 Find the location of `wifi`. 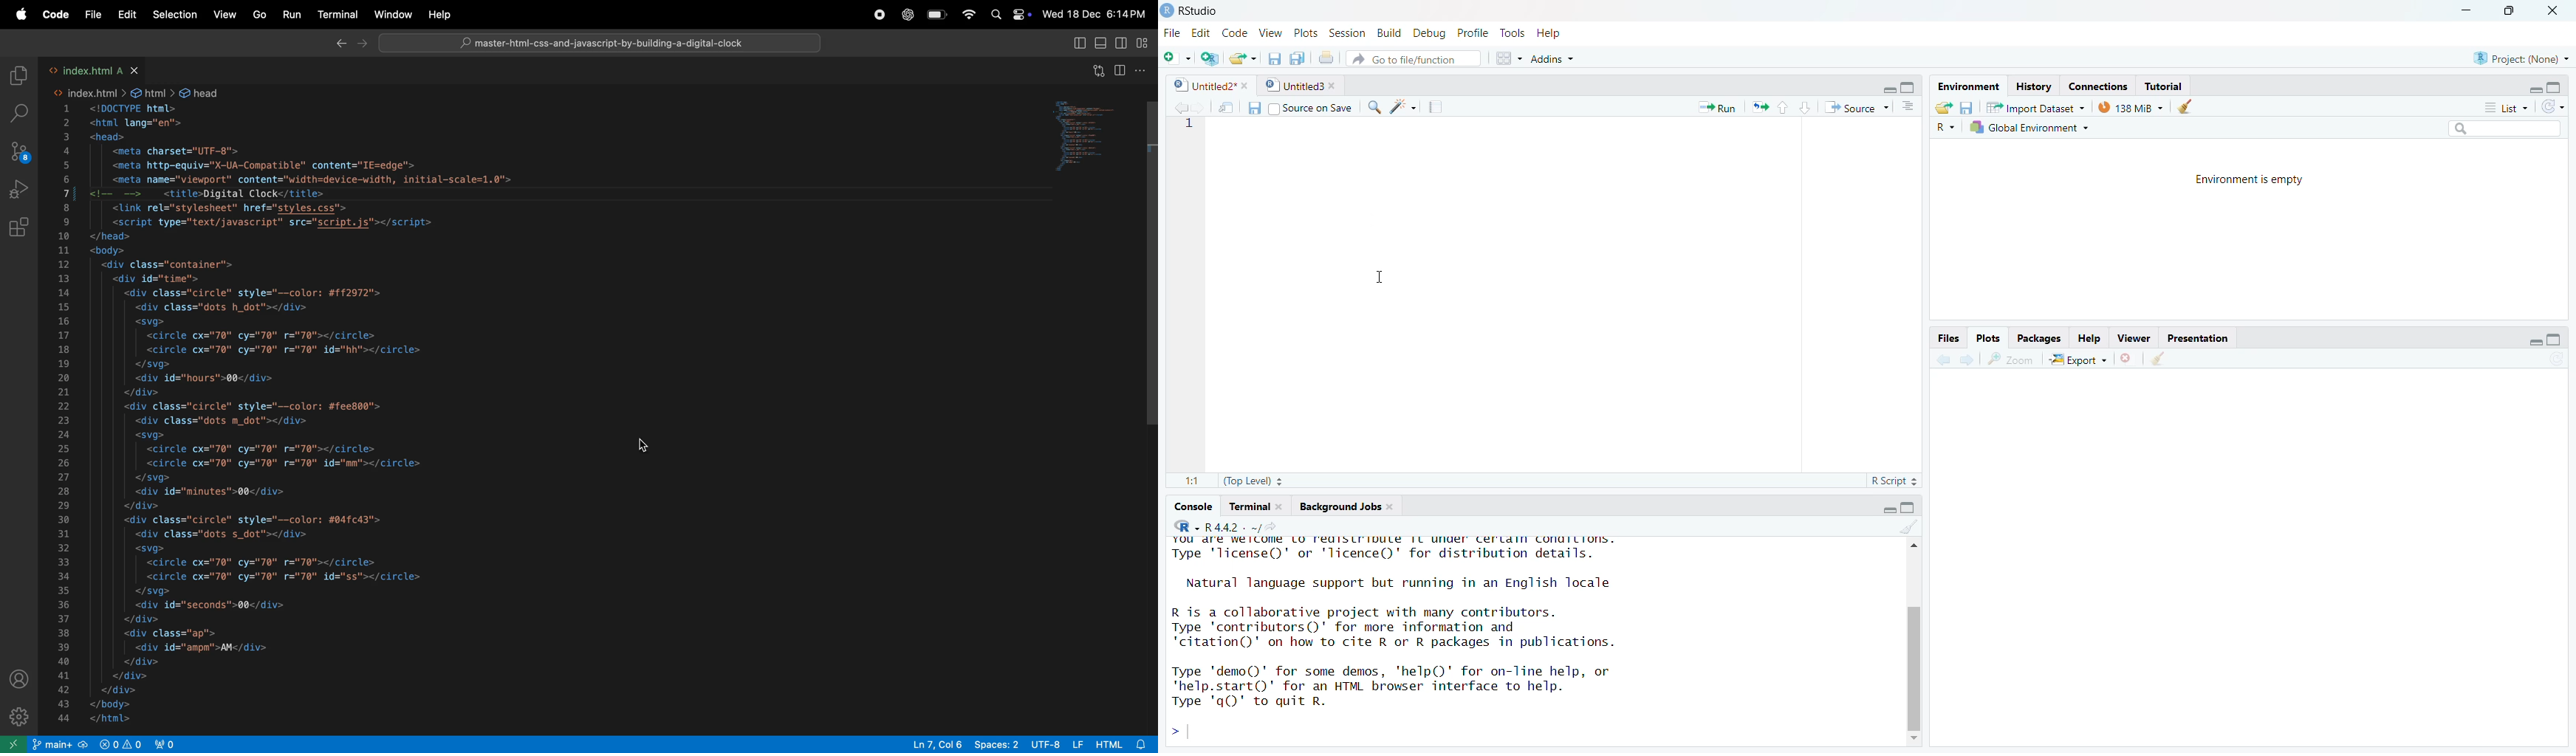

wifi is located at coordinates (967, 15).